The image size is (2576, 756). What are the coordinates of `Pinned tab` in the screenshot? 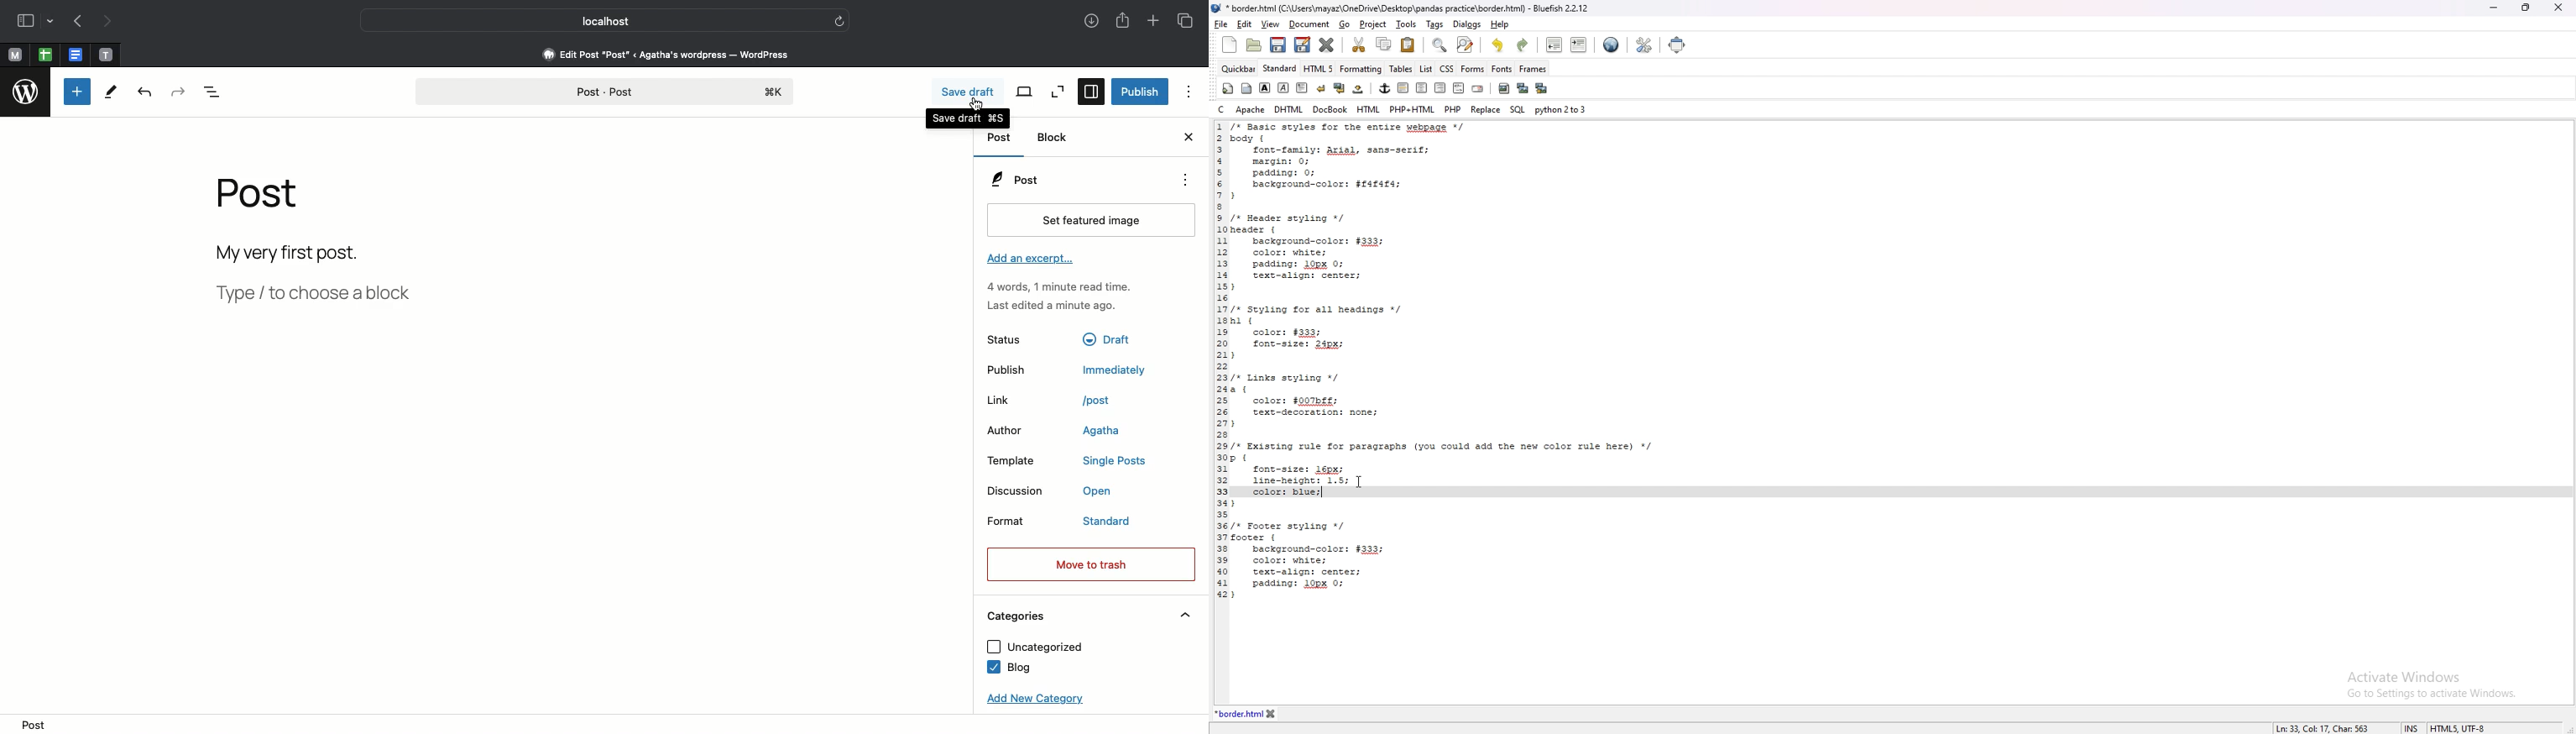 It's located at (15, 56).